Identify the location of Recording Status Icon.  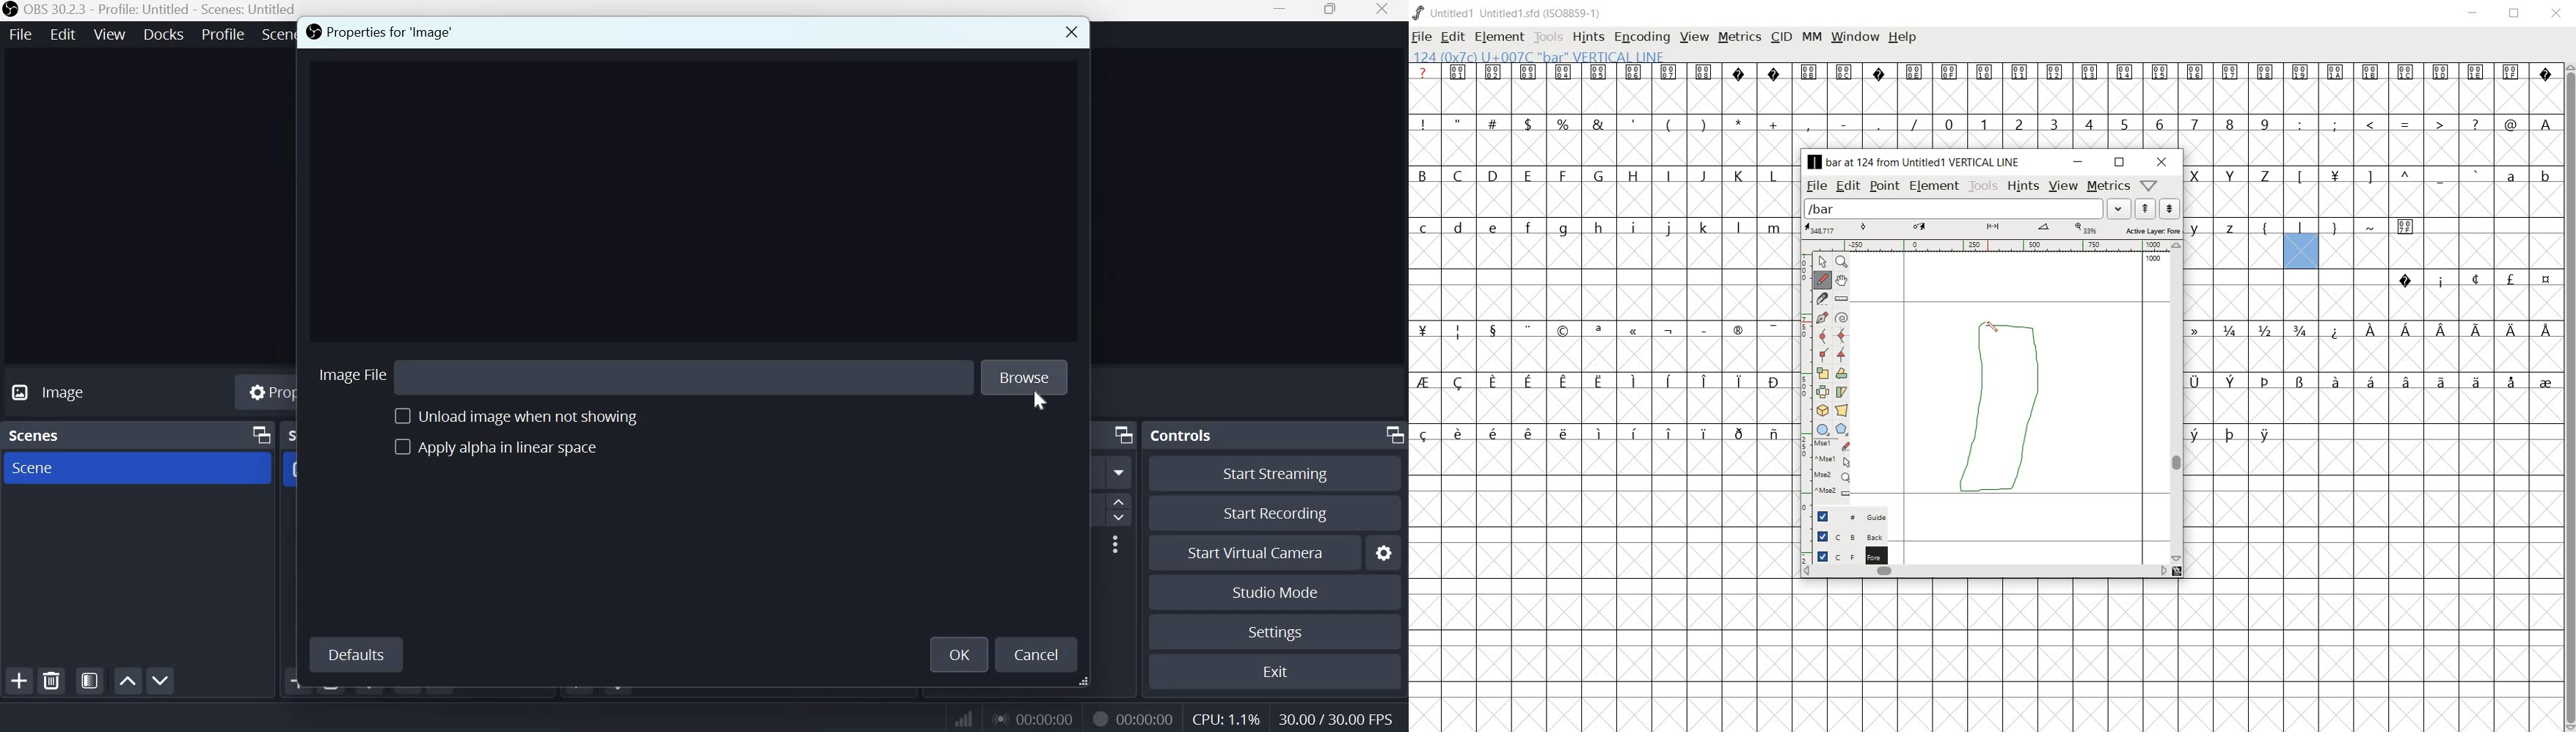
(1100, 718).